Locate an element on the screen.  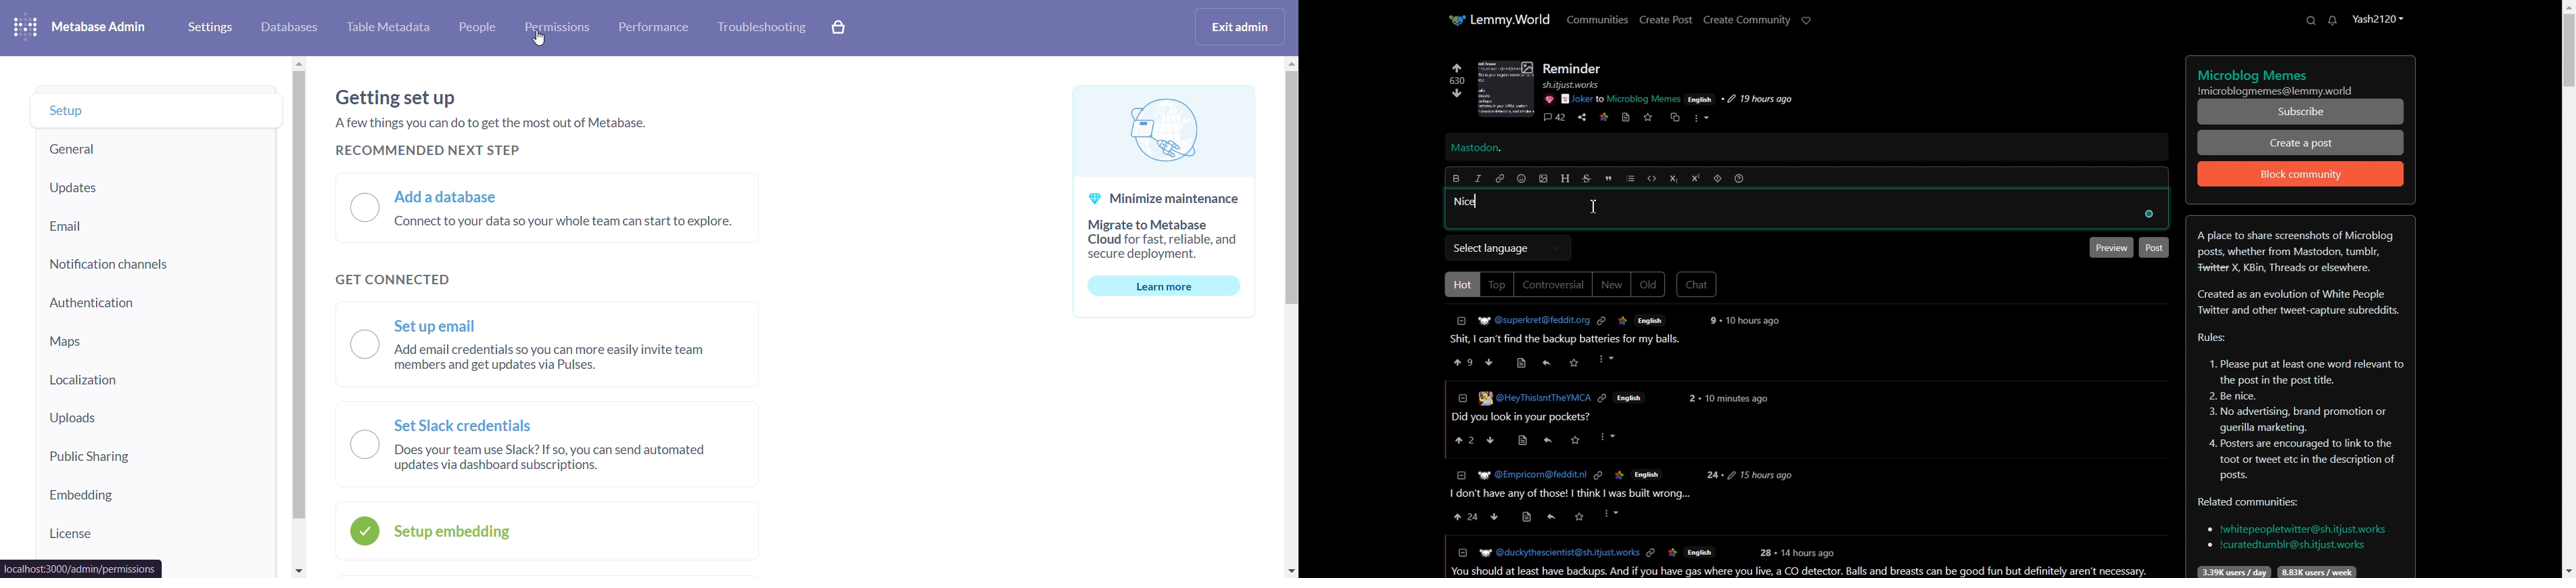
Strikethrough is located at coordinates (1587, 178).